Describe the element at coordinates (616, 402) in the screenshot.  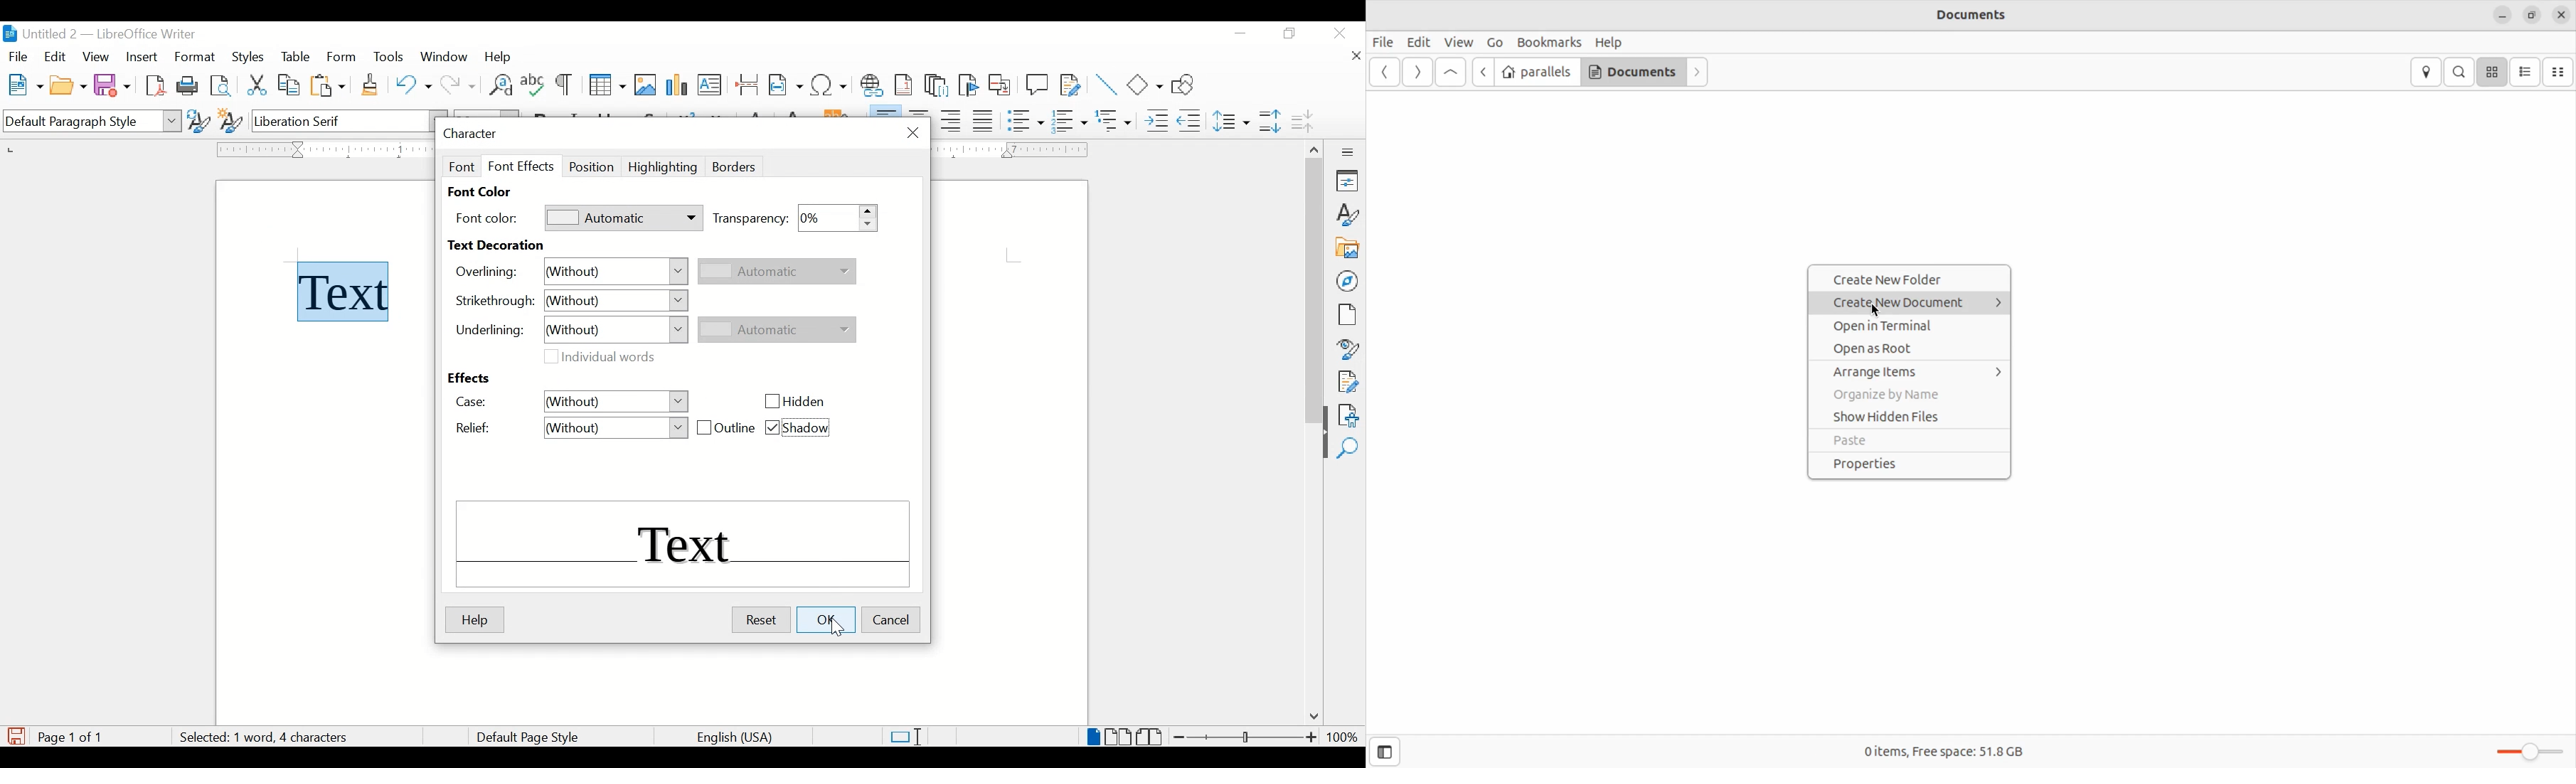
I see `without` at that location.